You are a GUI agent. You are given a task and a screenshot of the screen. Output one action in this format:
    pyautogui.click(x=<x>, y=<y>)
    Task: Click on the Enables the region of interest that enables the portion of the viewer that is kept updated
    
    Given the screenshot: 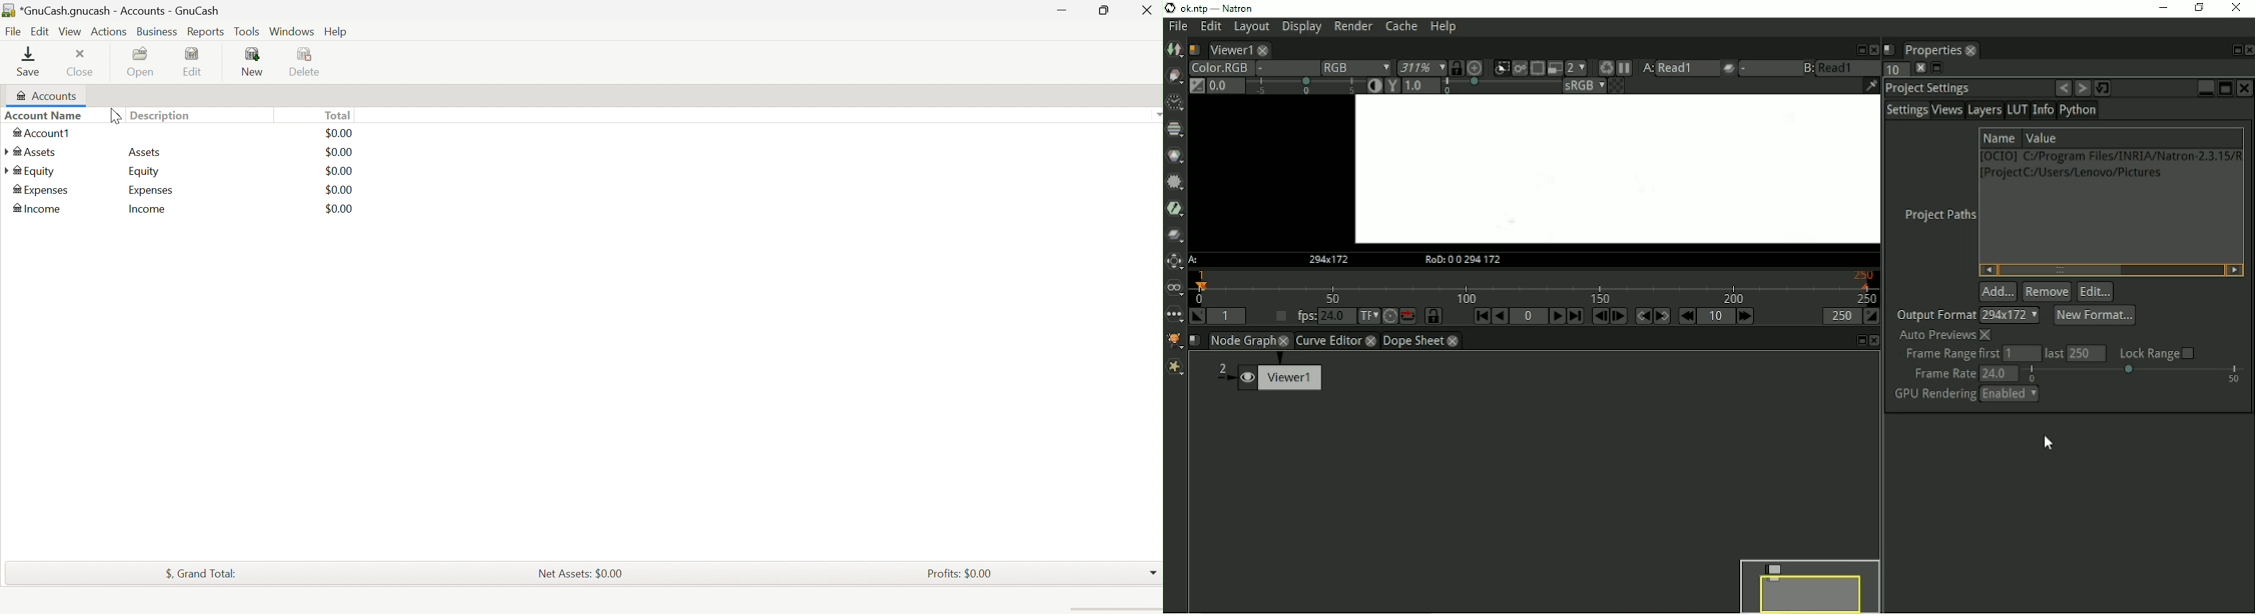 What is the action you would take?
    pyautogui.click(x=1538, y=69)
    